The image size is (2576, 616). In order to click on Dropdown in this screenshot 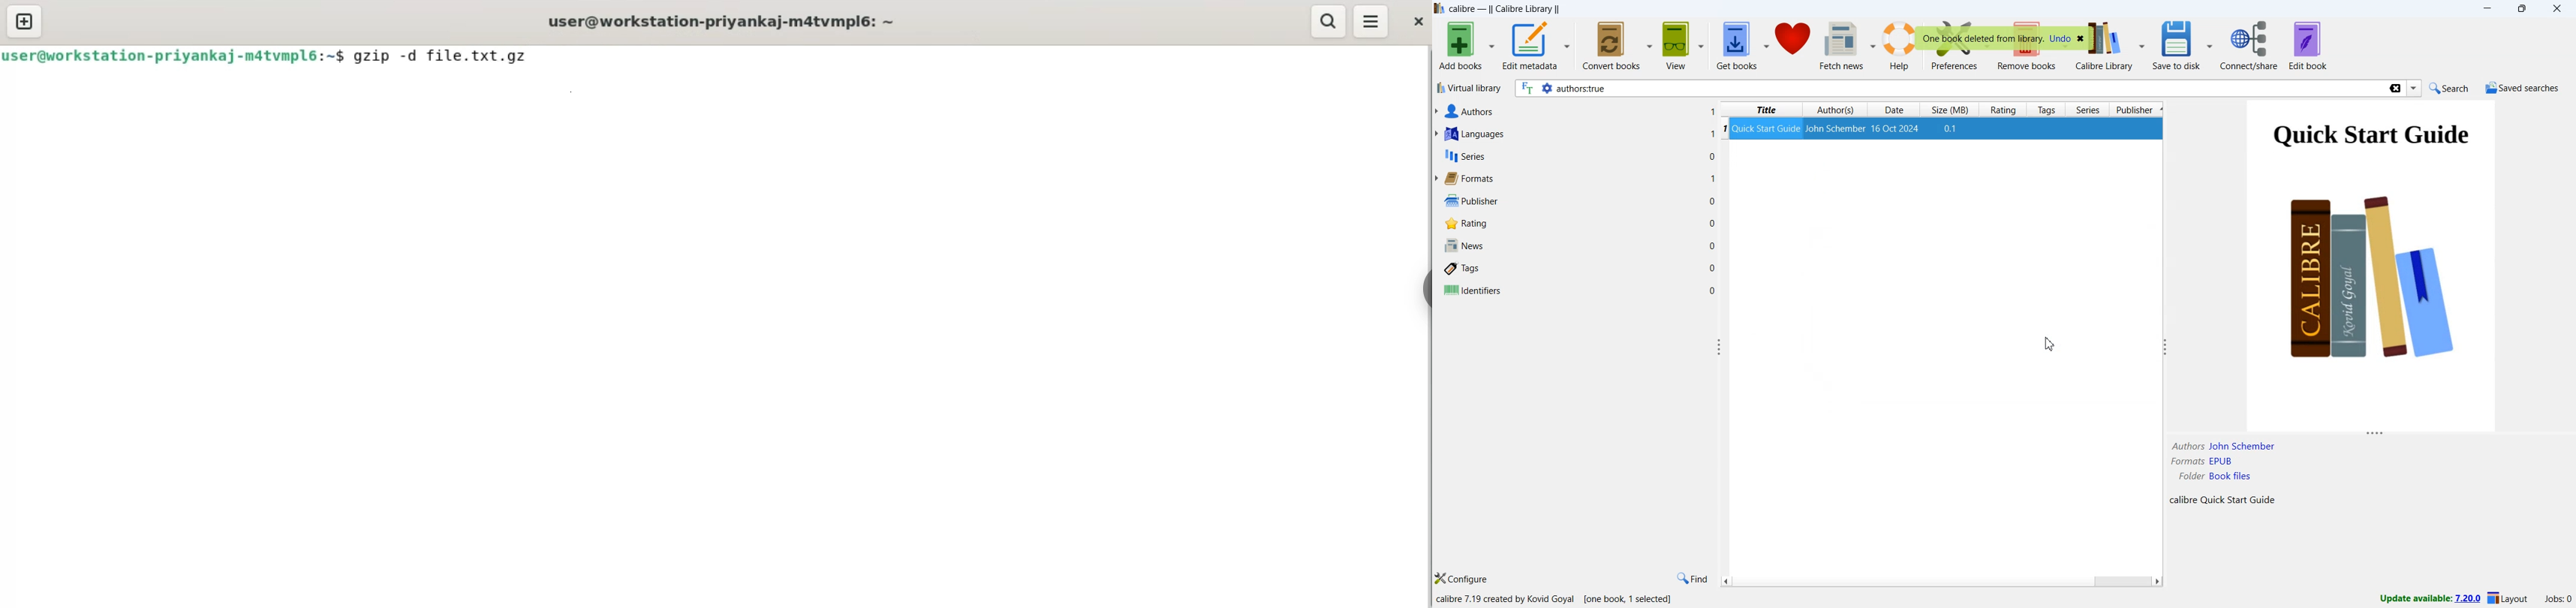, I will do `click(2416, 89)`.